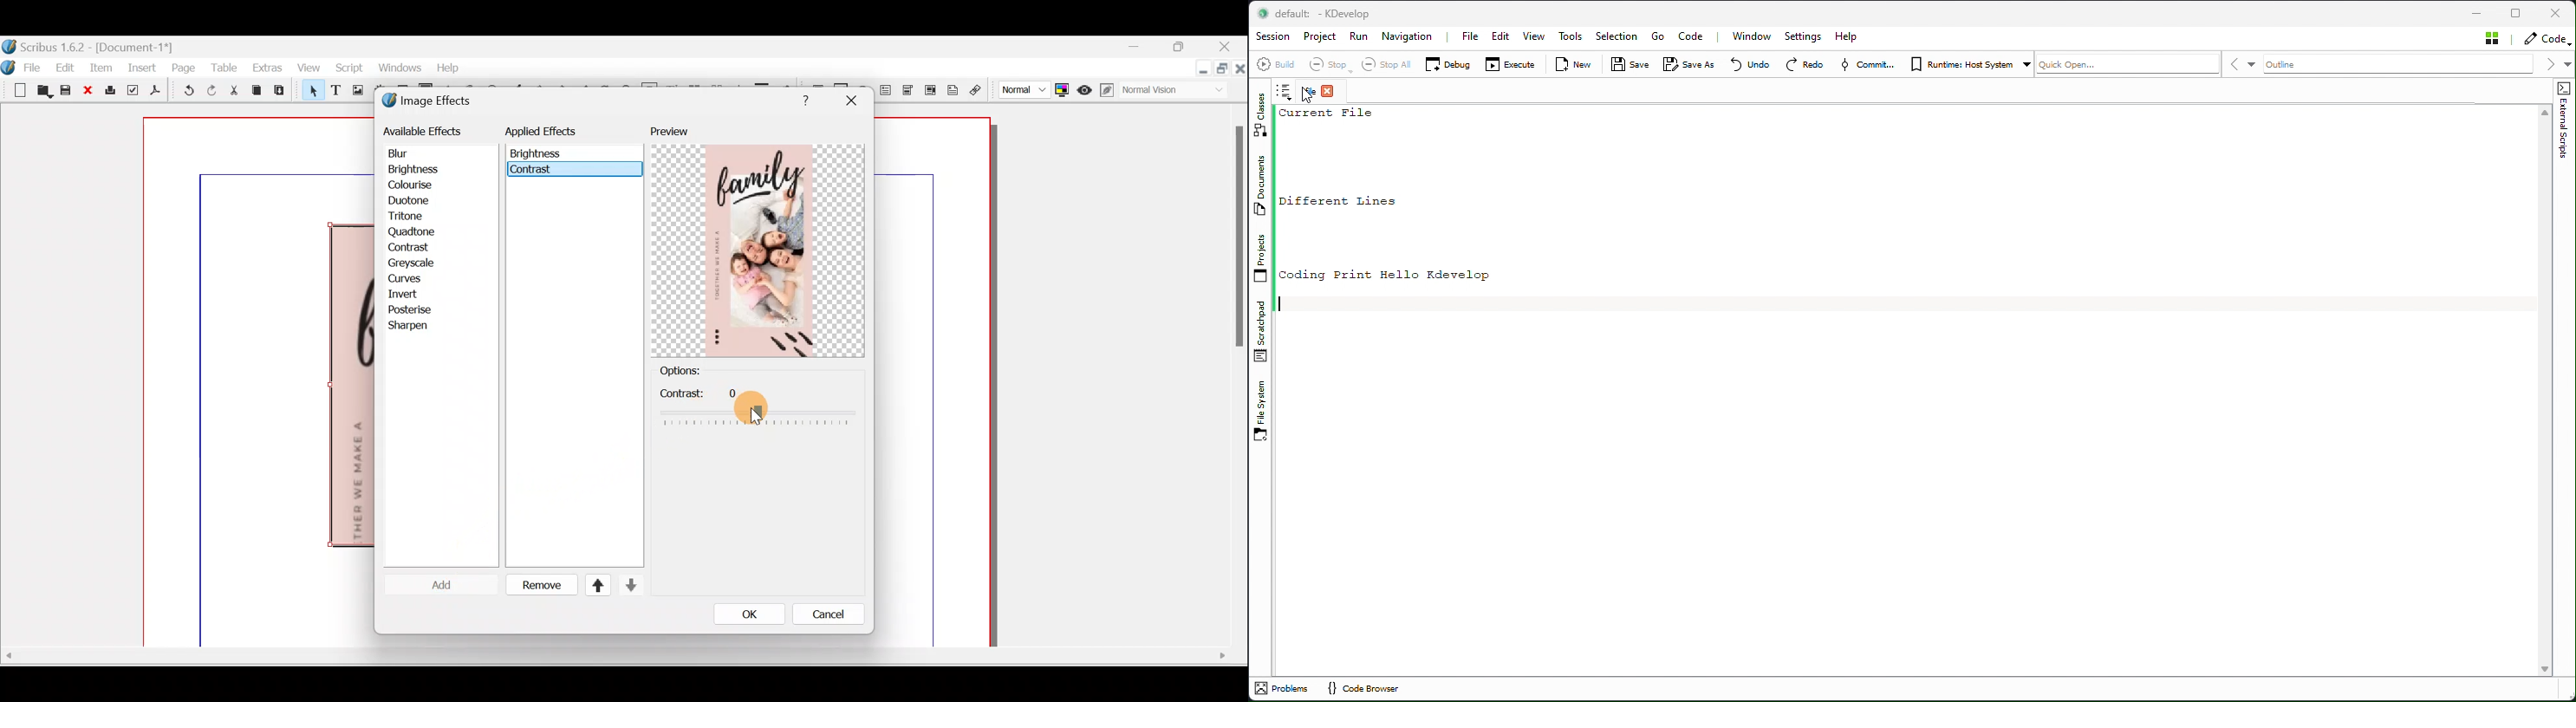 This screenshot has width=2576, height=728. What do you see at coordinates (348, 70) in the screenshot?
I see `Script` at bounding box center [348, 70].